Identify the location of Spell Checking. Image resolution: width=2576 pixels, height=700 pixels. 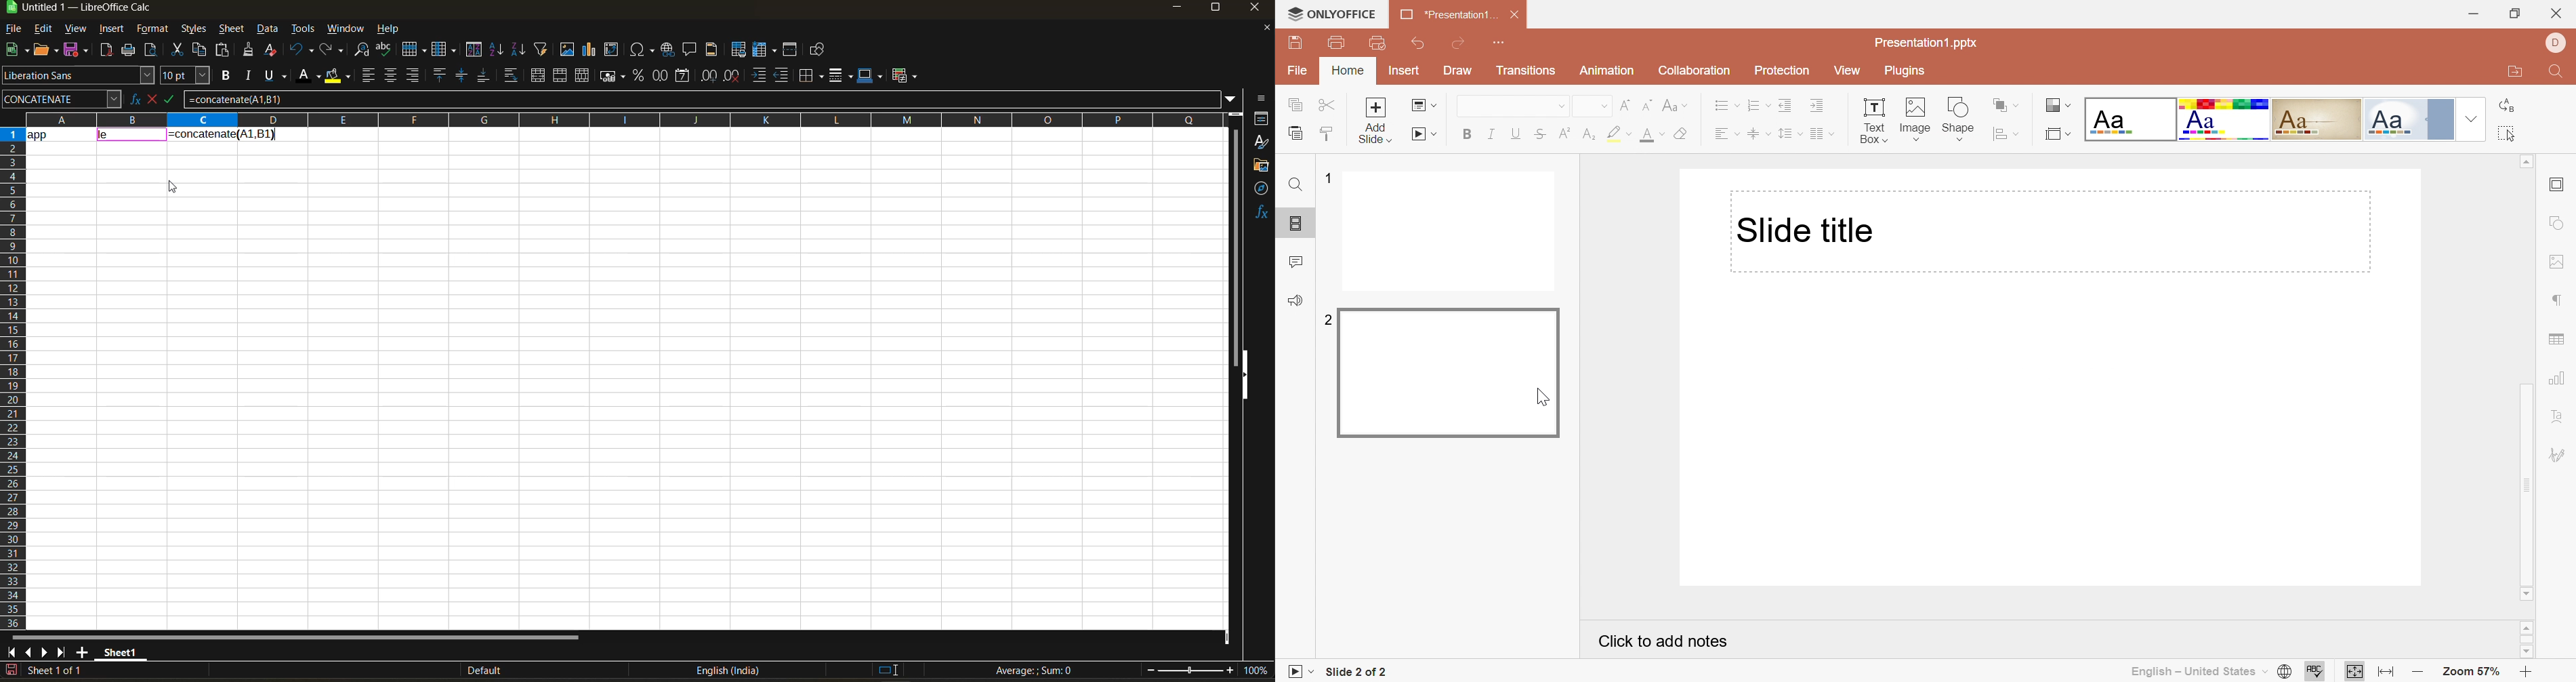
(2318, 672).